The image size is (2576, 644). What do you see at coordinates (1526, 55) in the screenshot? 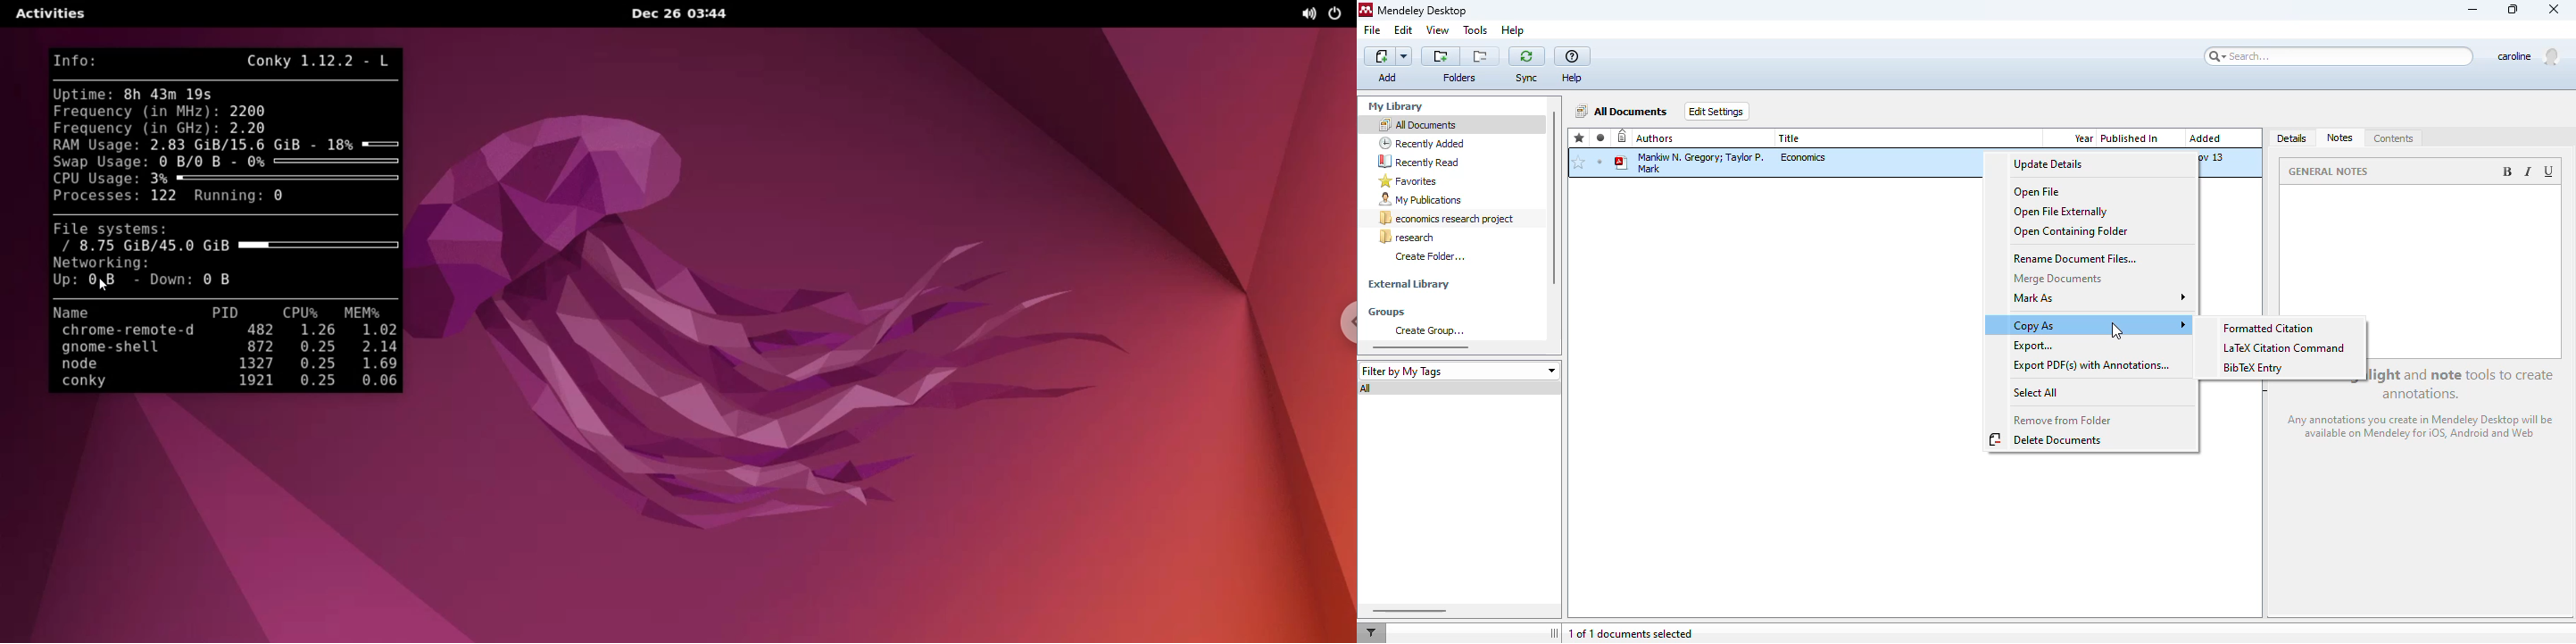
I see `sync` at bounding box center [1526, 55].